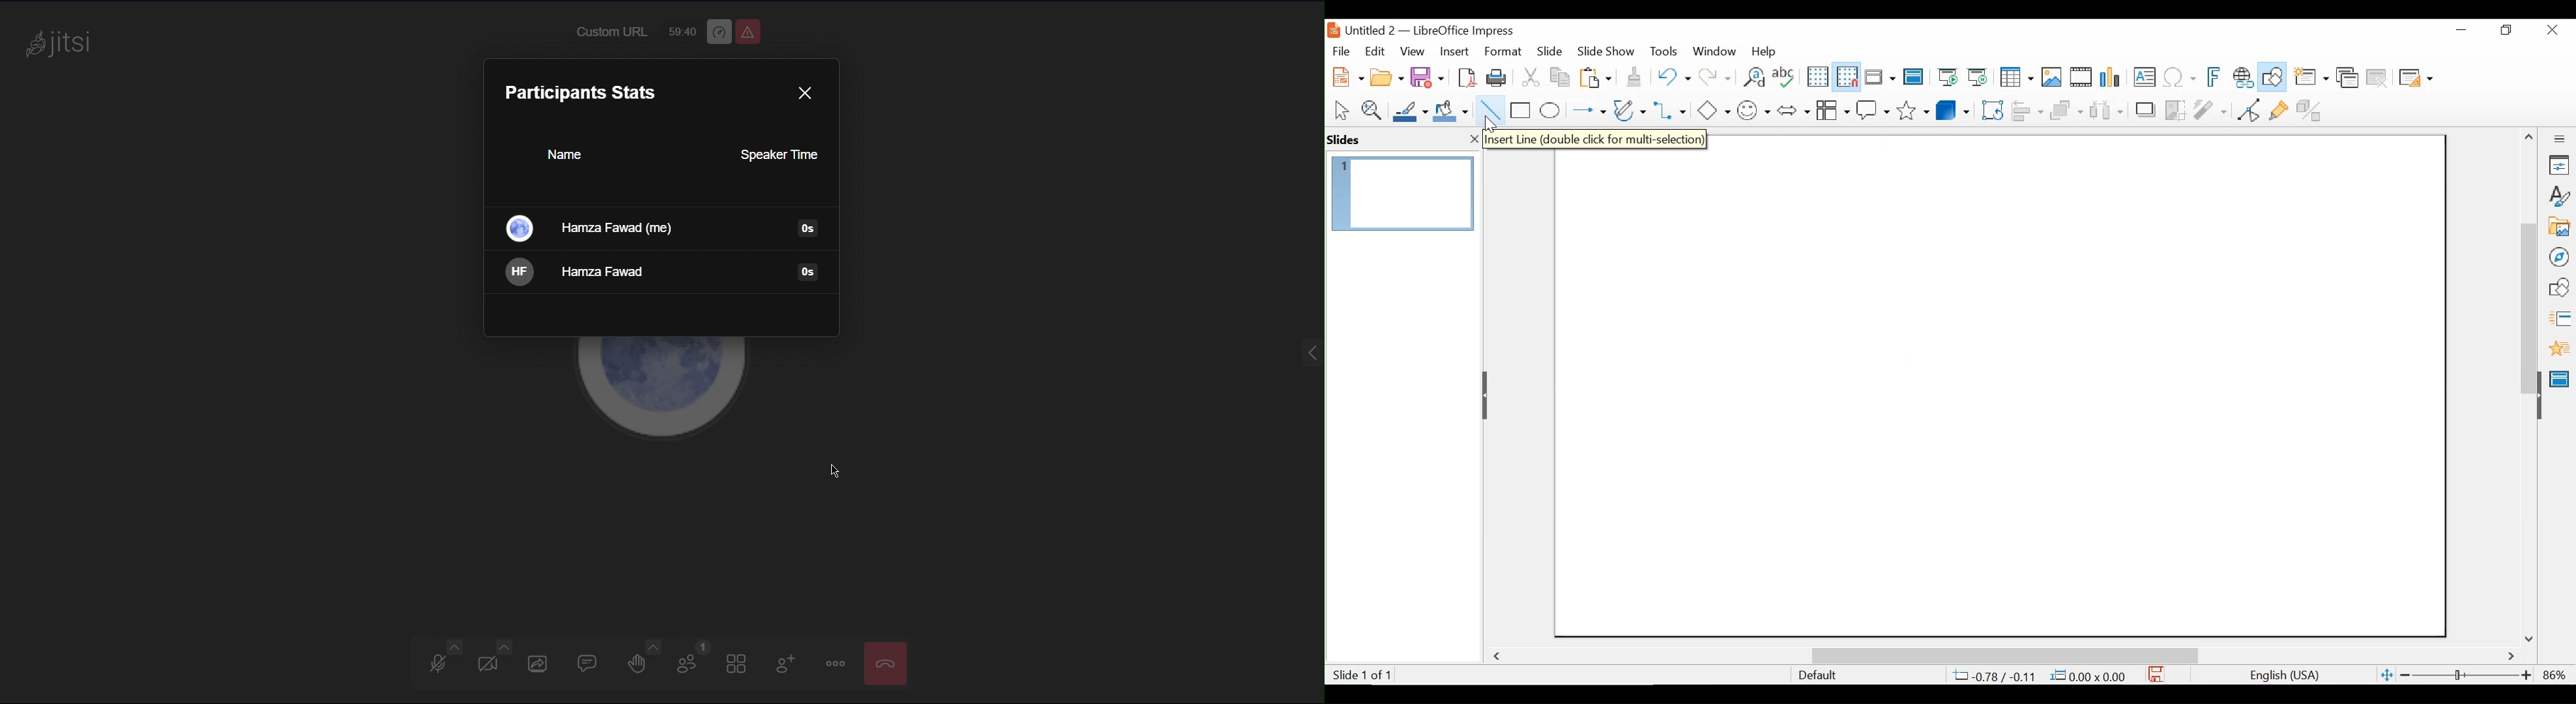 This screenshot has width=2576, height=728. I want to click on Undo, so click(1672, 76).